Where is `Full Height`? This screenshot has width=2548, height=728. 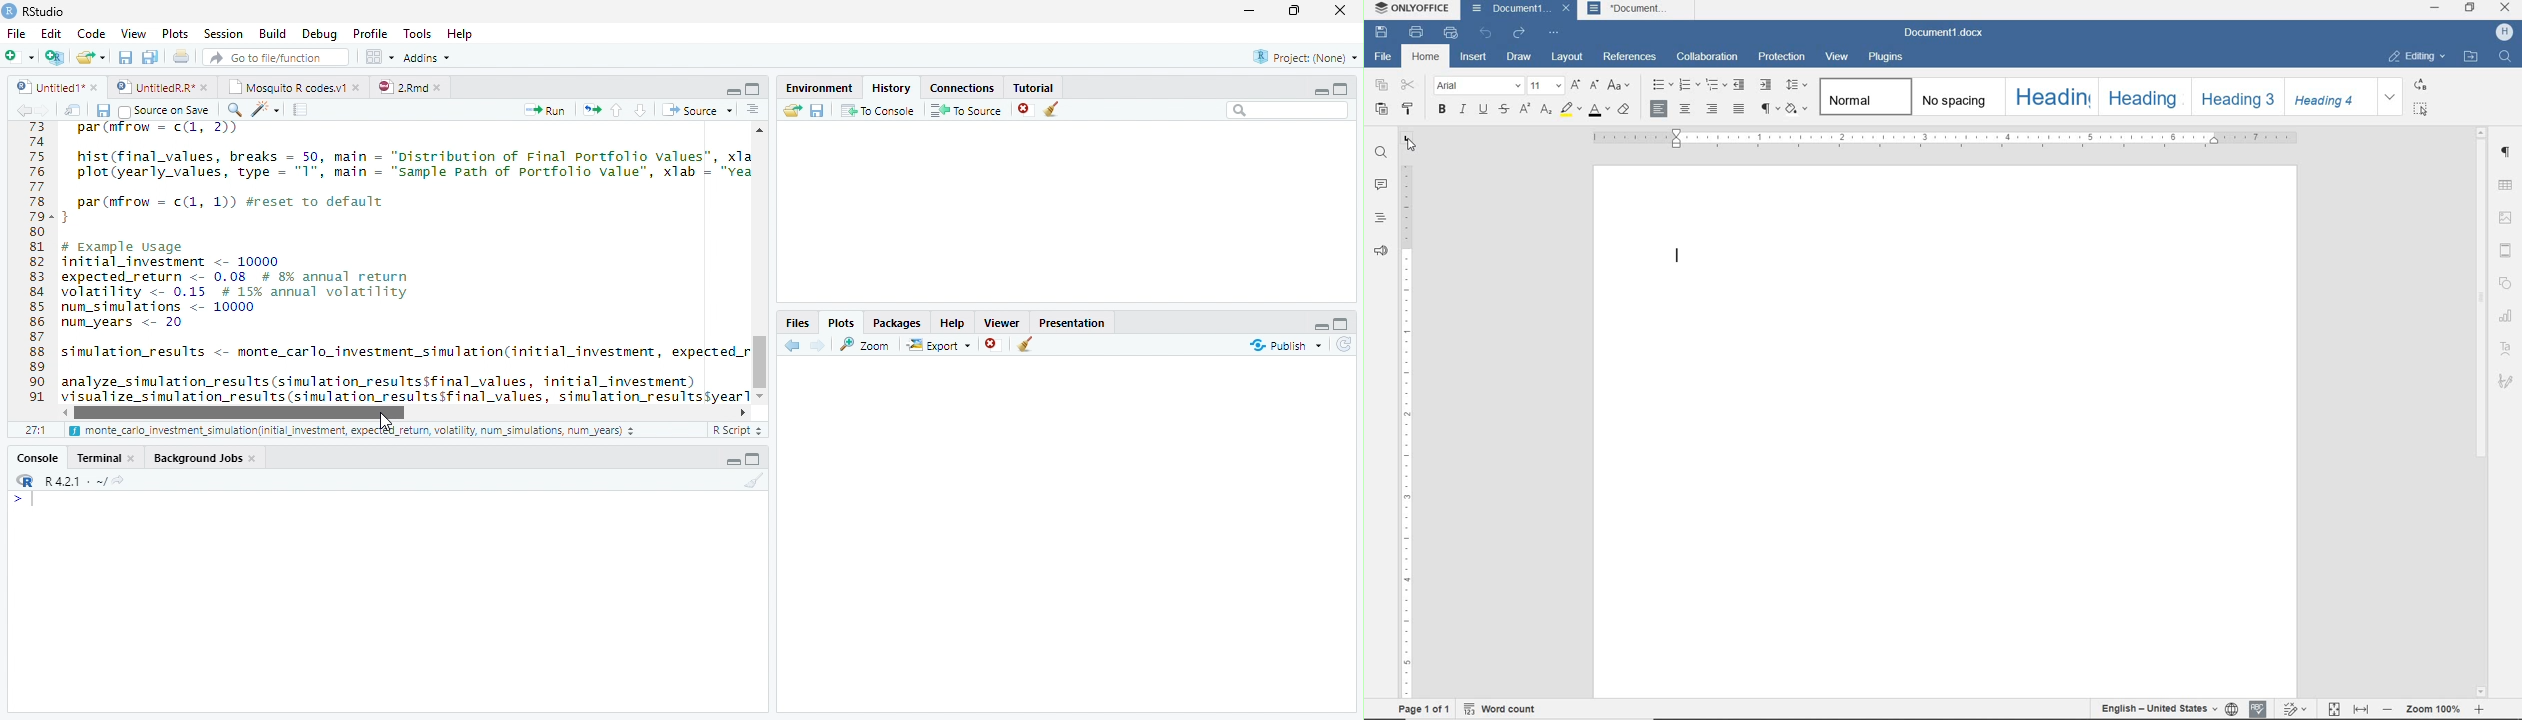 Full Height is located at coordinates (756, 458).